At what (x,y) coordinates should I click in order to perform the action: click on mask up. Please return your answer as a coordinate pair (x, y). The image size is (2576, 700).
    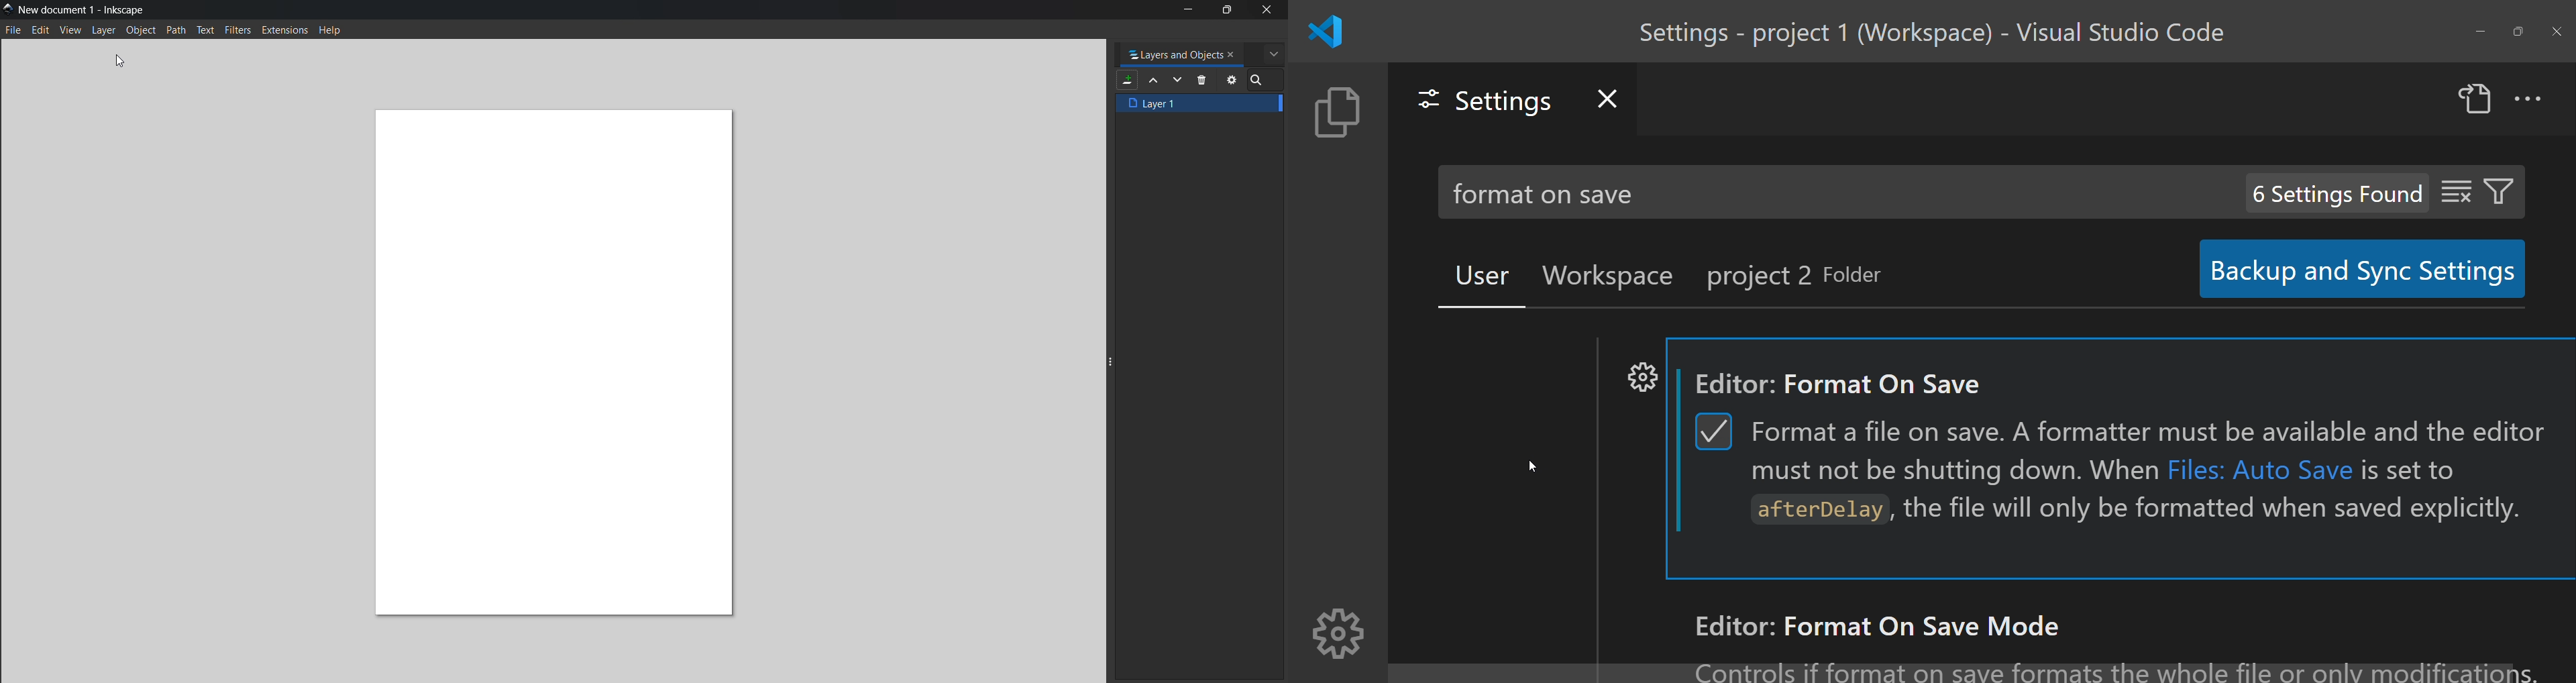
    Looking at the image, I should click on (1154, 82).